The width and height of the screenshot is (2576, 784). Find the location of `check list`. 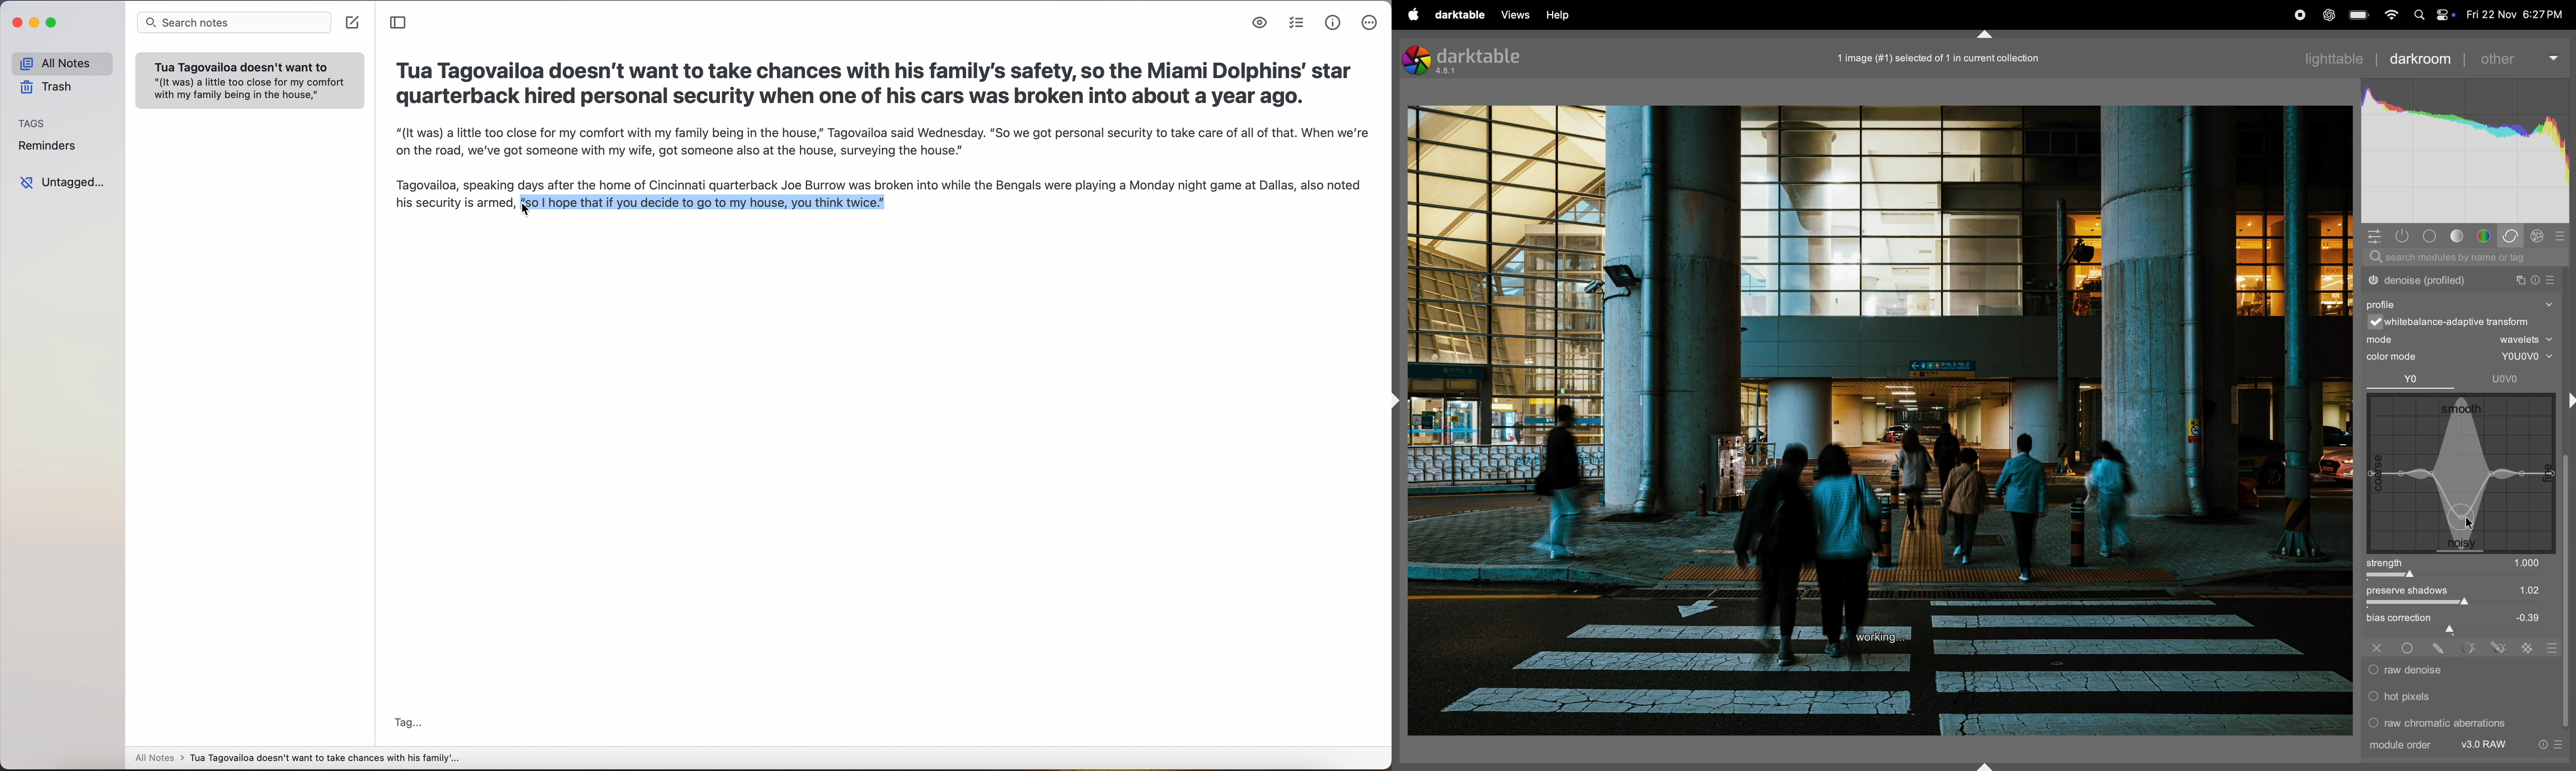

check list is located at coordinates (1297, 24).